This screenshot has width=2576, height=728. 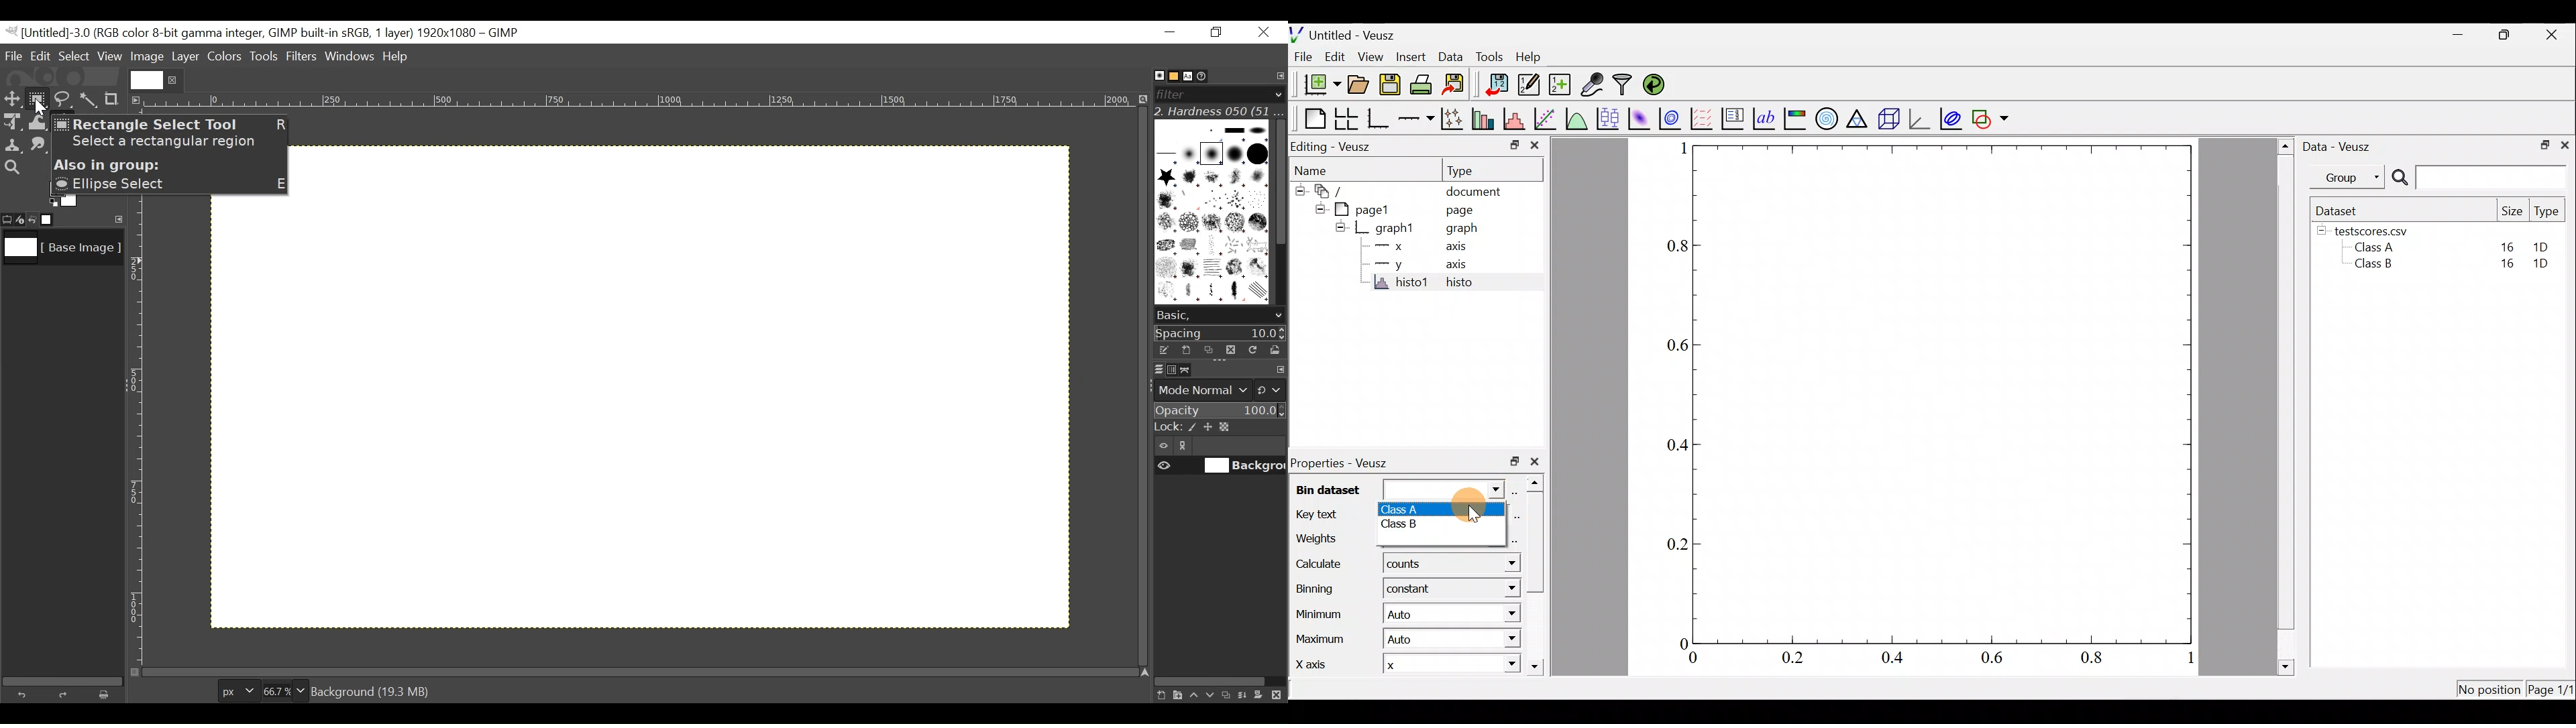 What do you see at coordinates (1316, 84) in the screenshot?
I see `New document` at bounding box center [1316, 84].